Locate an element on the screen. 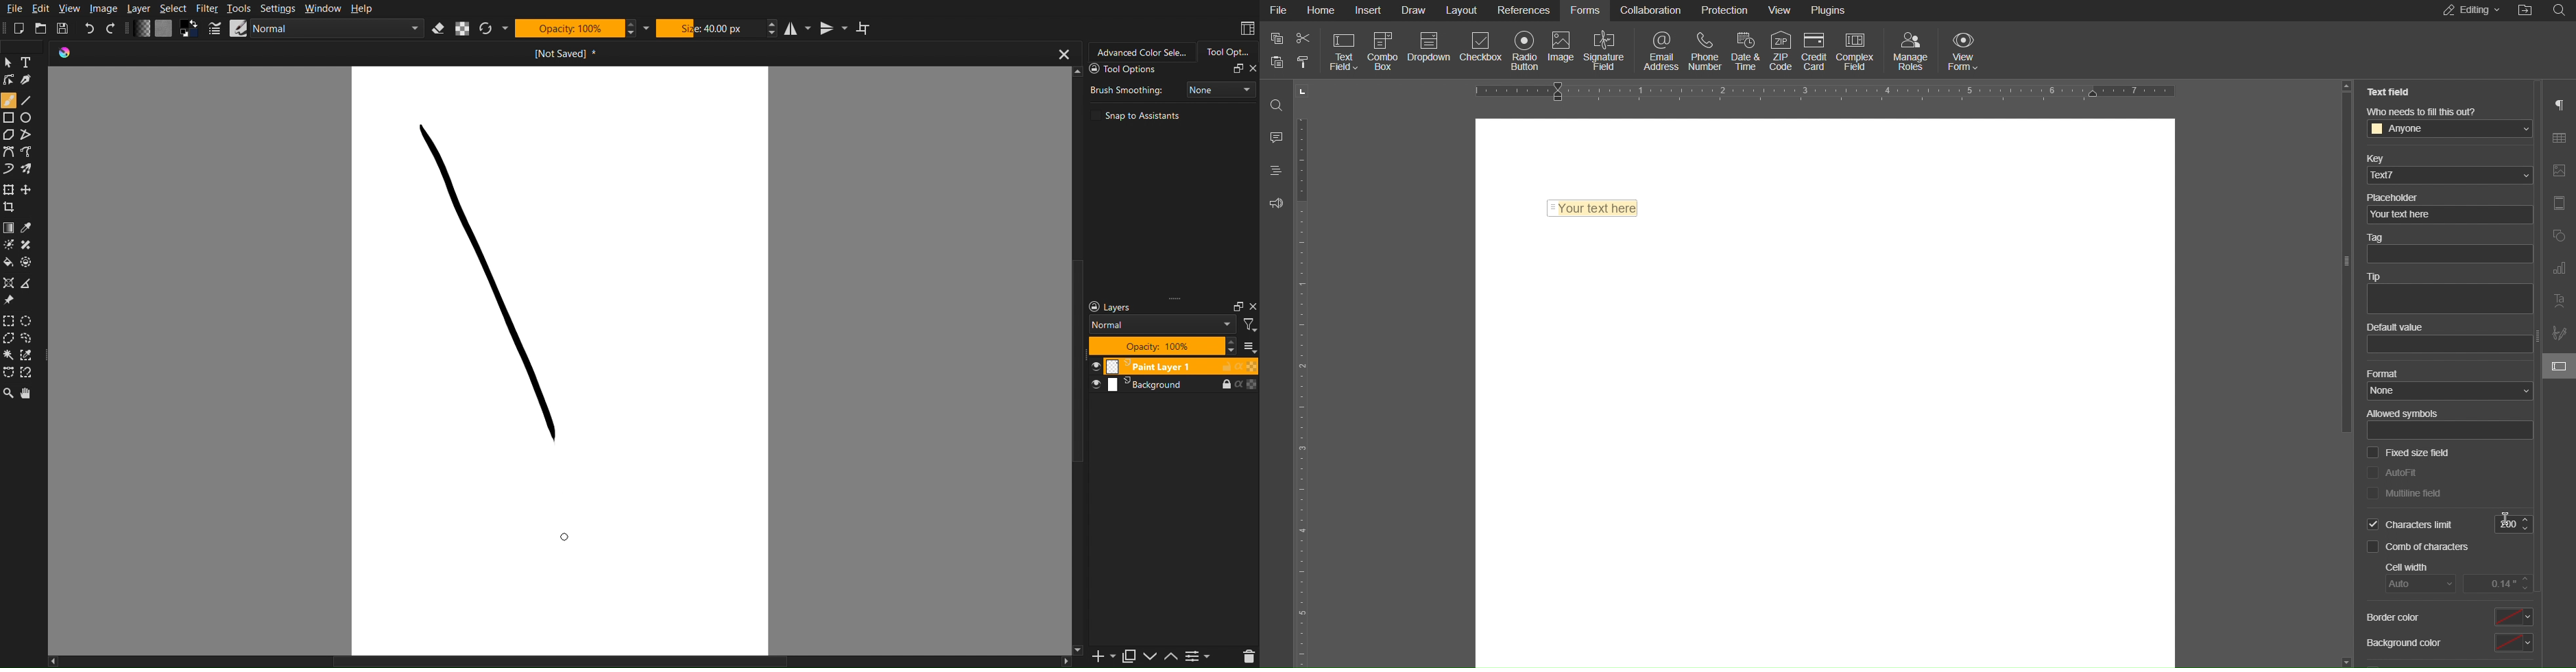 The height and width of the screenshot is (672, 2576). slider is located at coordinates (2345, 266).